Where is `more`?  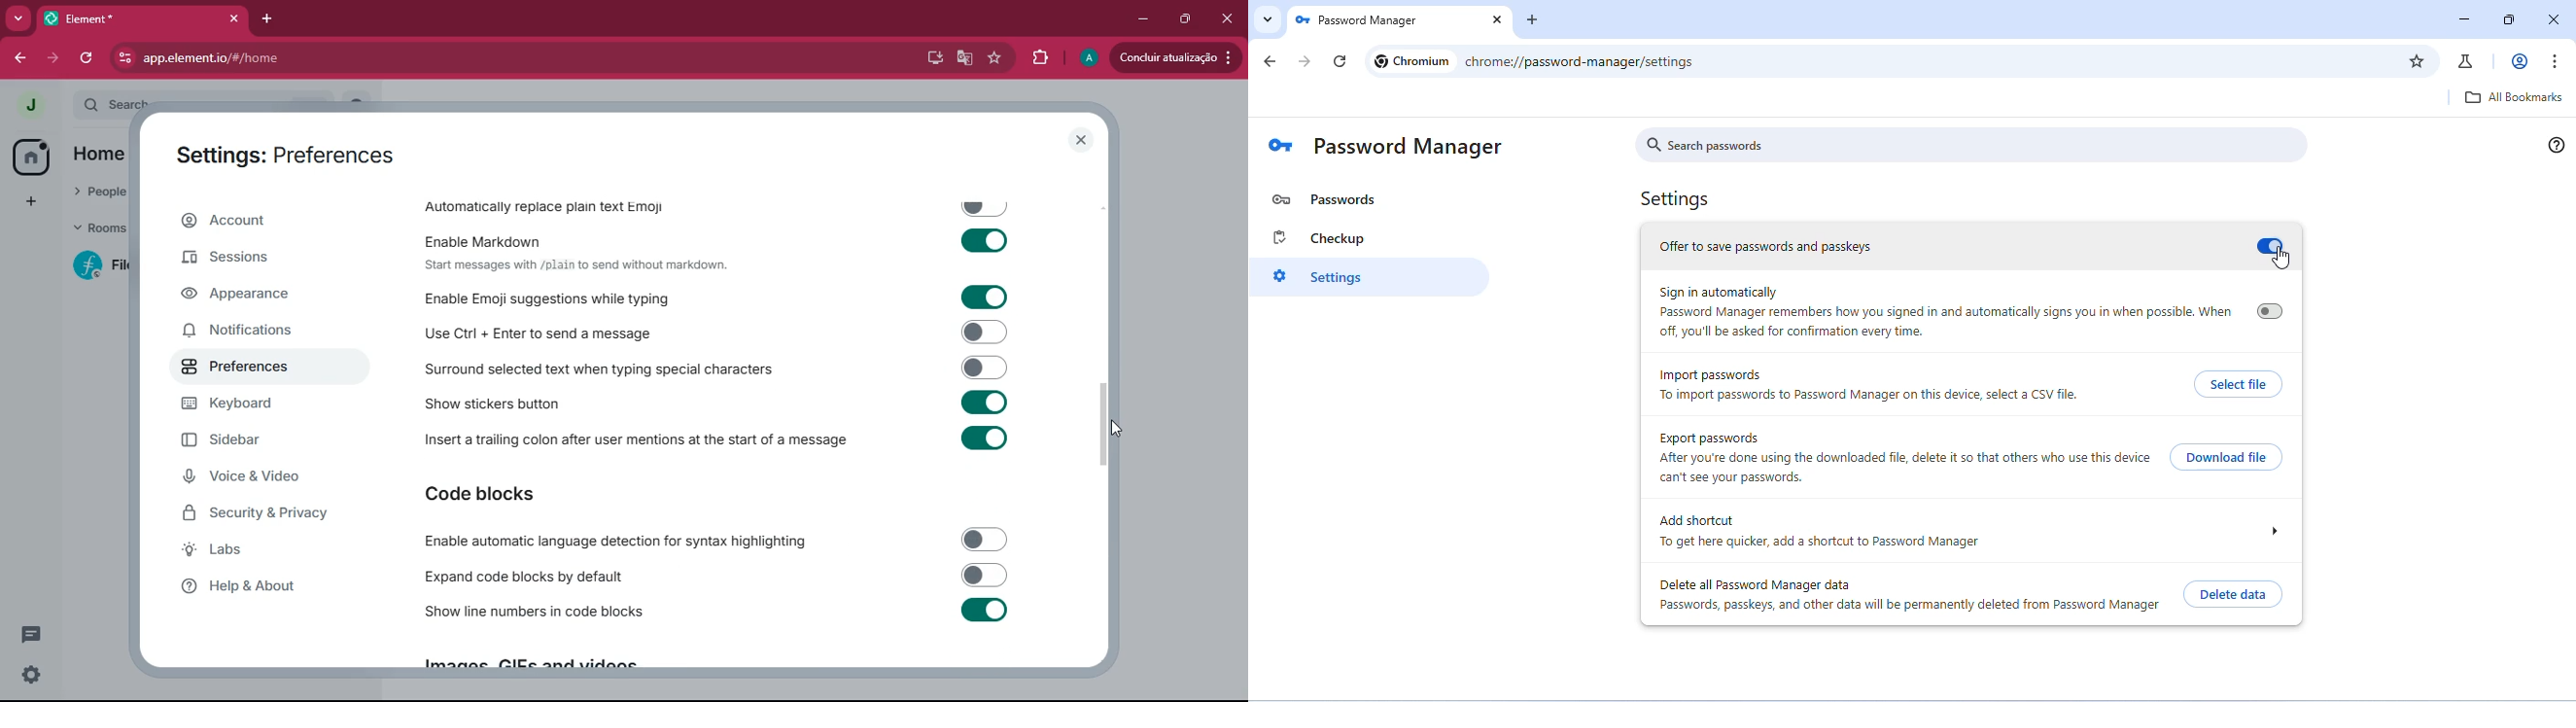
more is located at coordinates (19, 18).